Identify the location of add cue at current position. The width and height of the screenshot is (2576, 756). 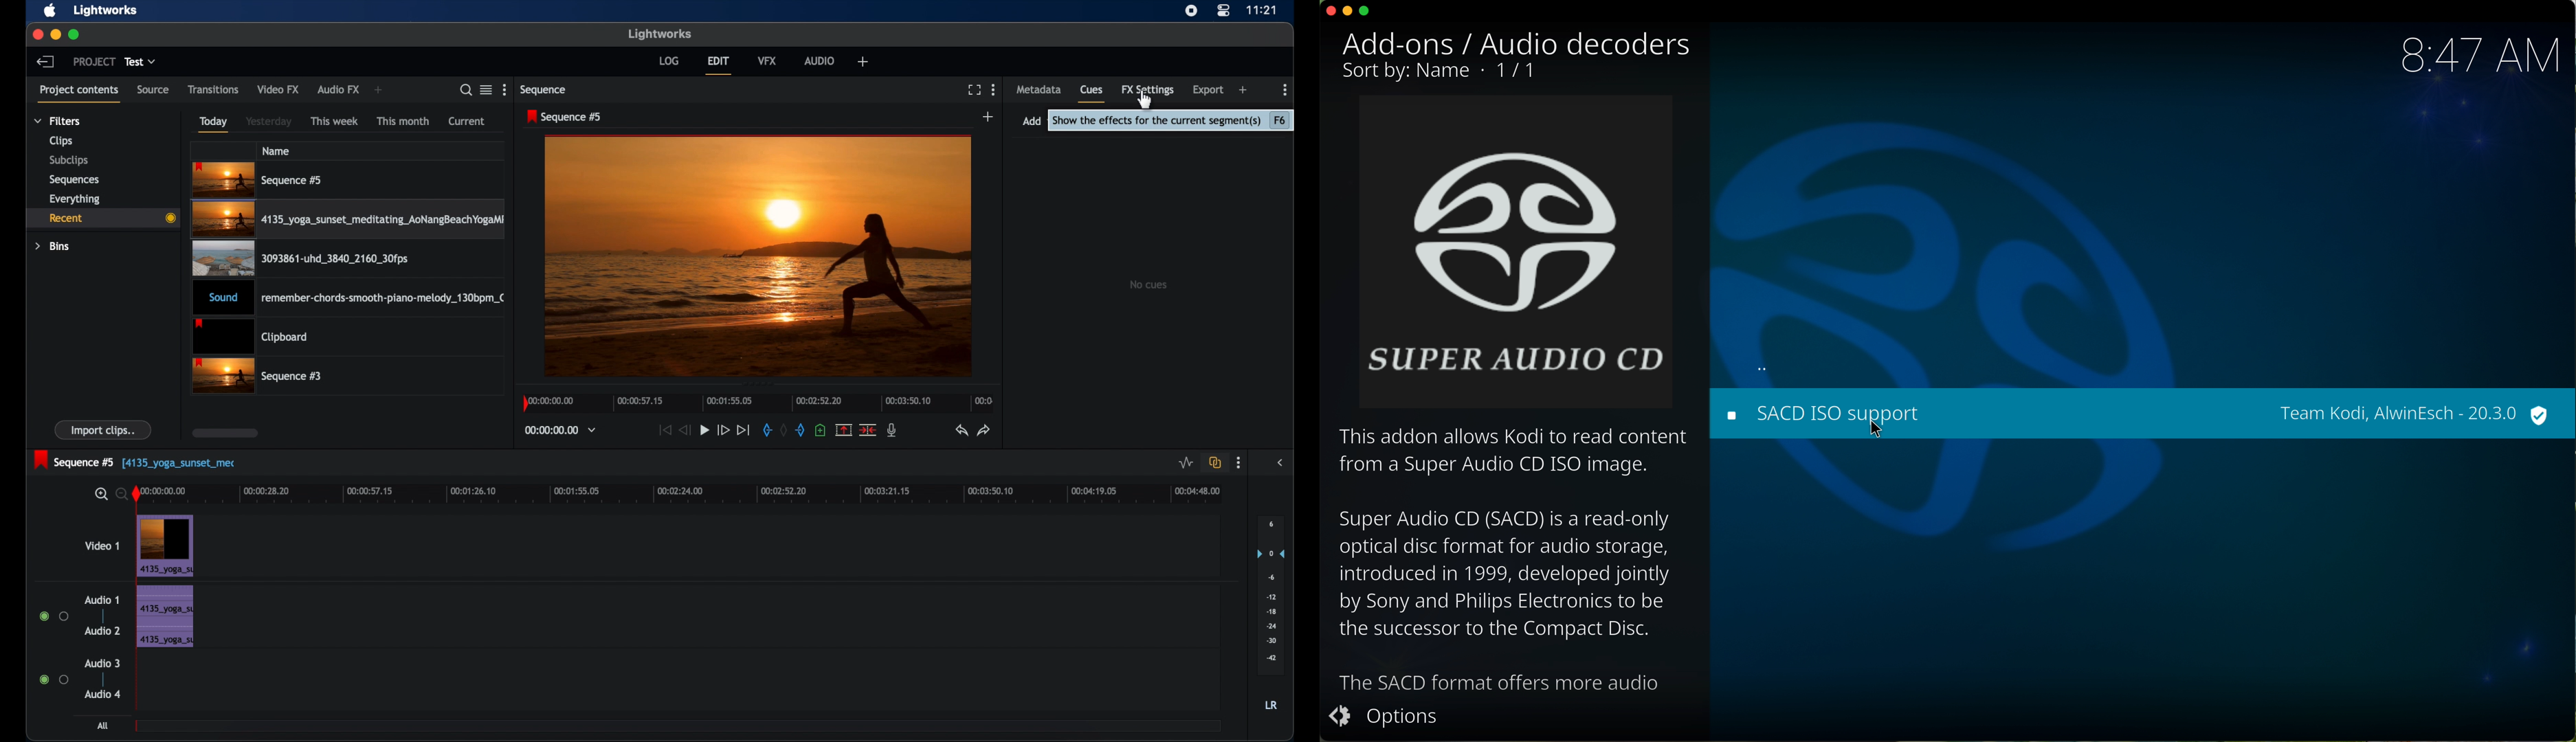
(820, 430).